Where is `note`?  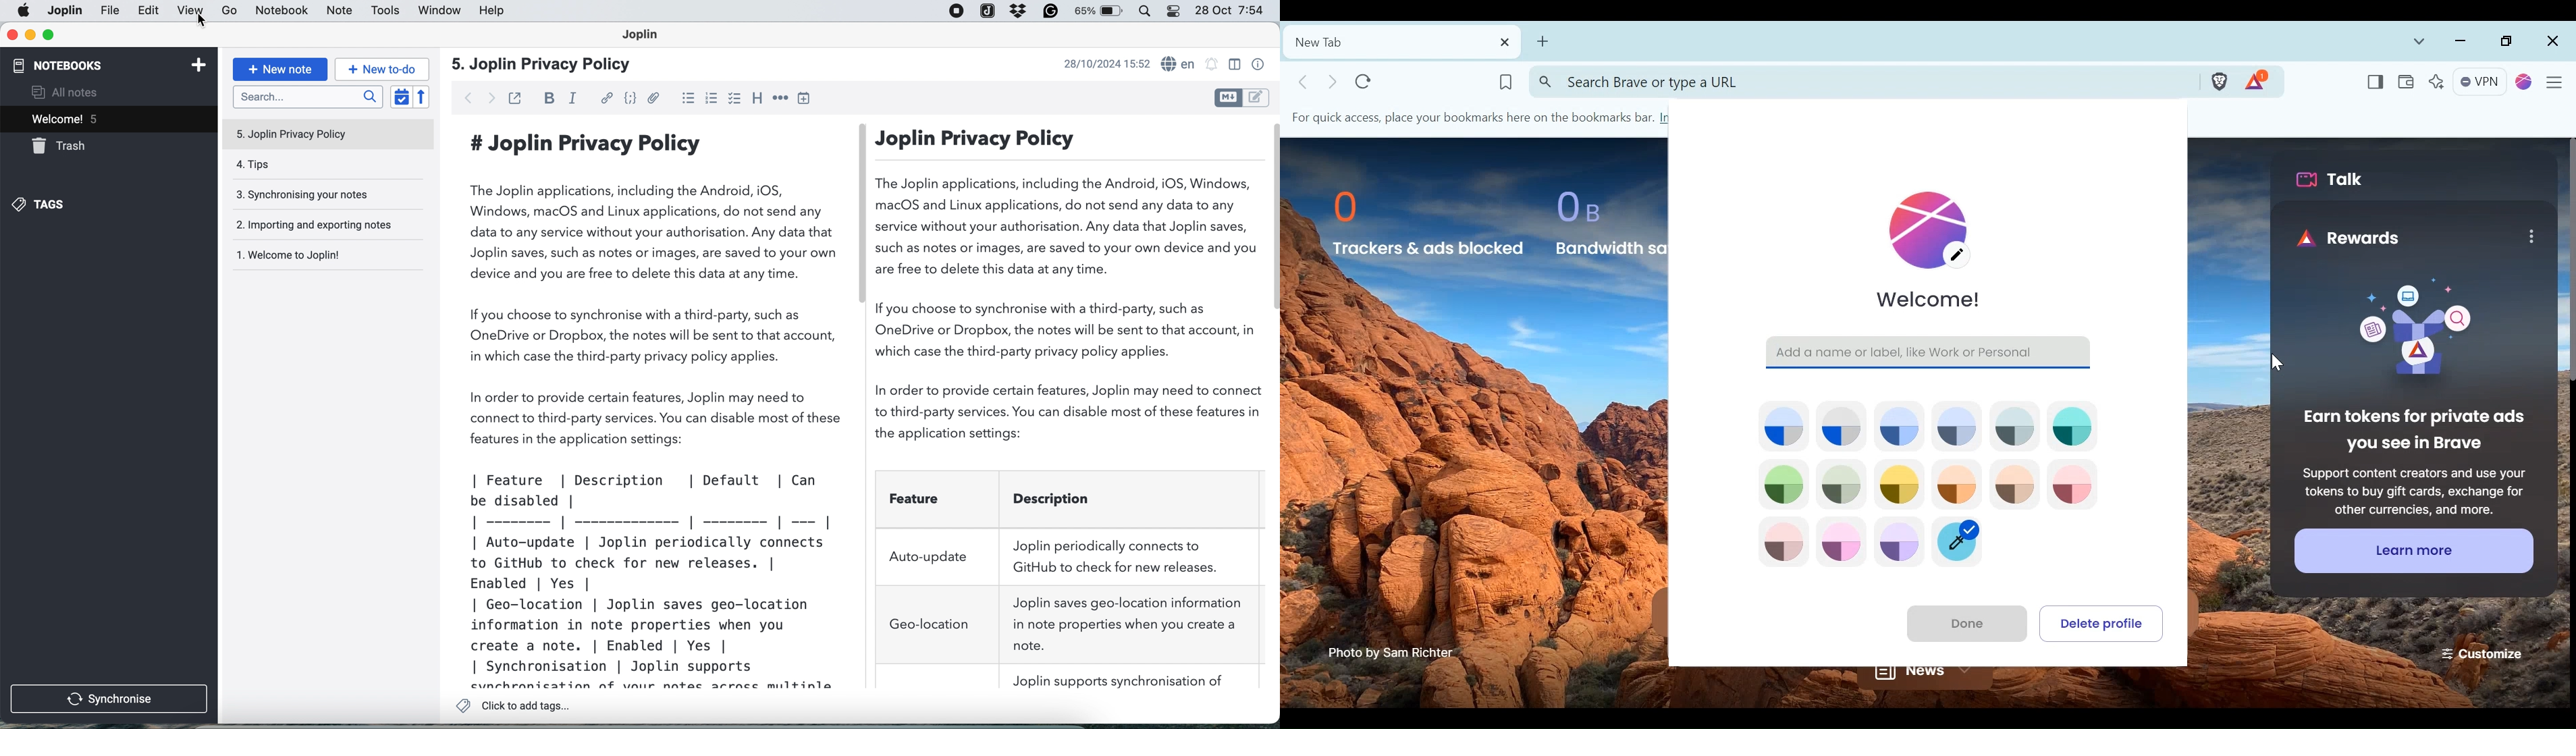 note is located at coordinates (338, 11).